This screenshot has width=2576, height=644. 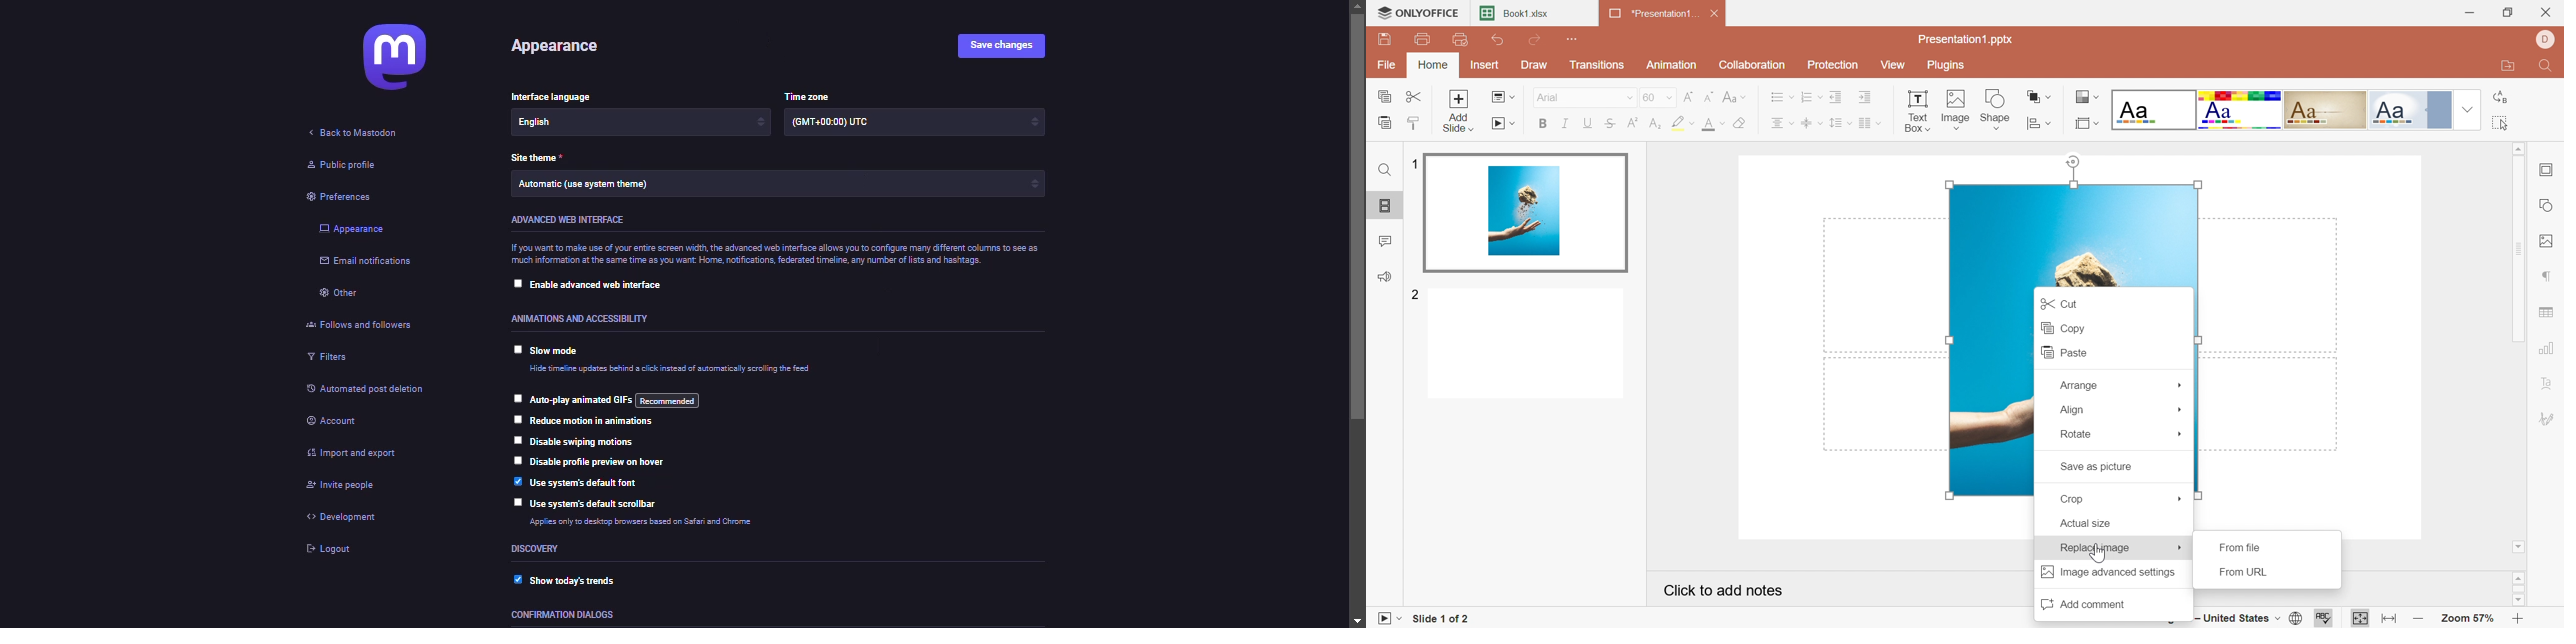 I want to click on Plugins, so click(x=1948, y=66).